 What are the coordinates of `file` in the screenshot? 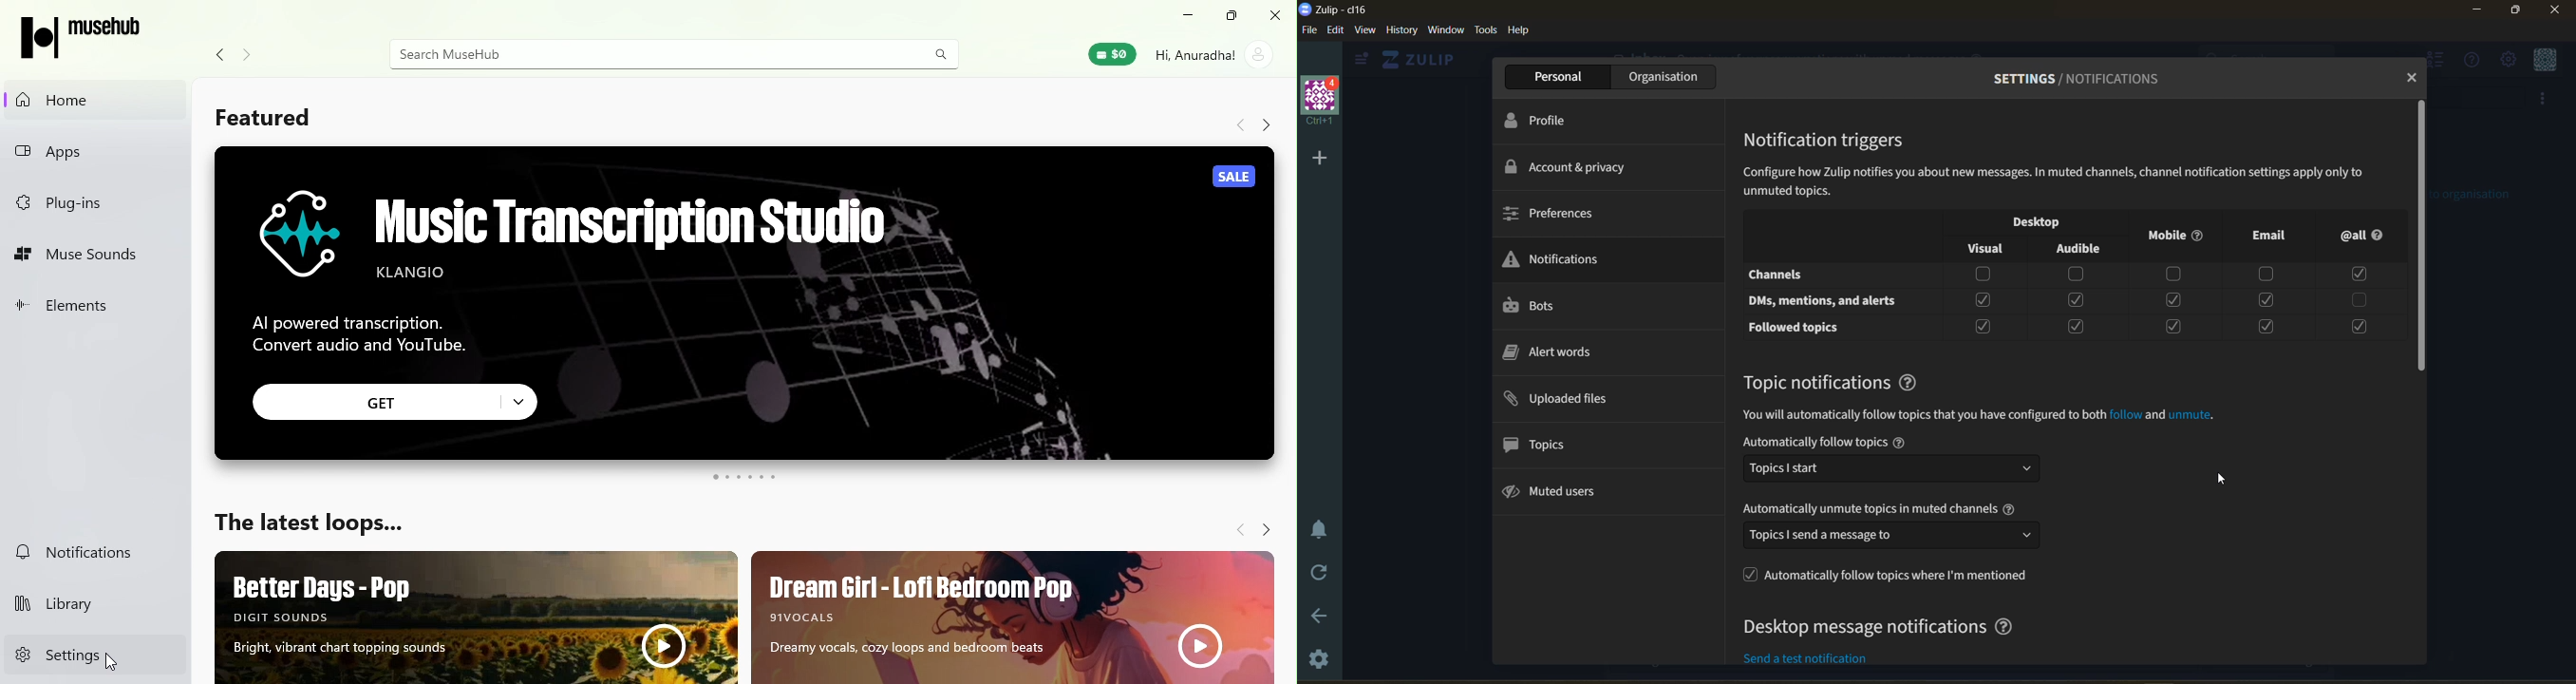 It's located at (1308, 29).